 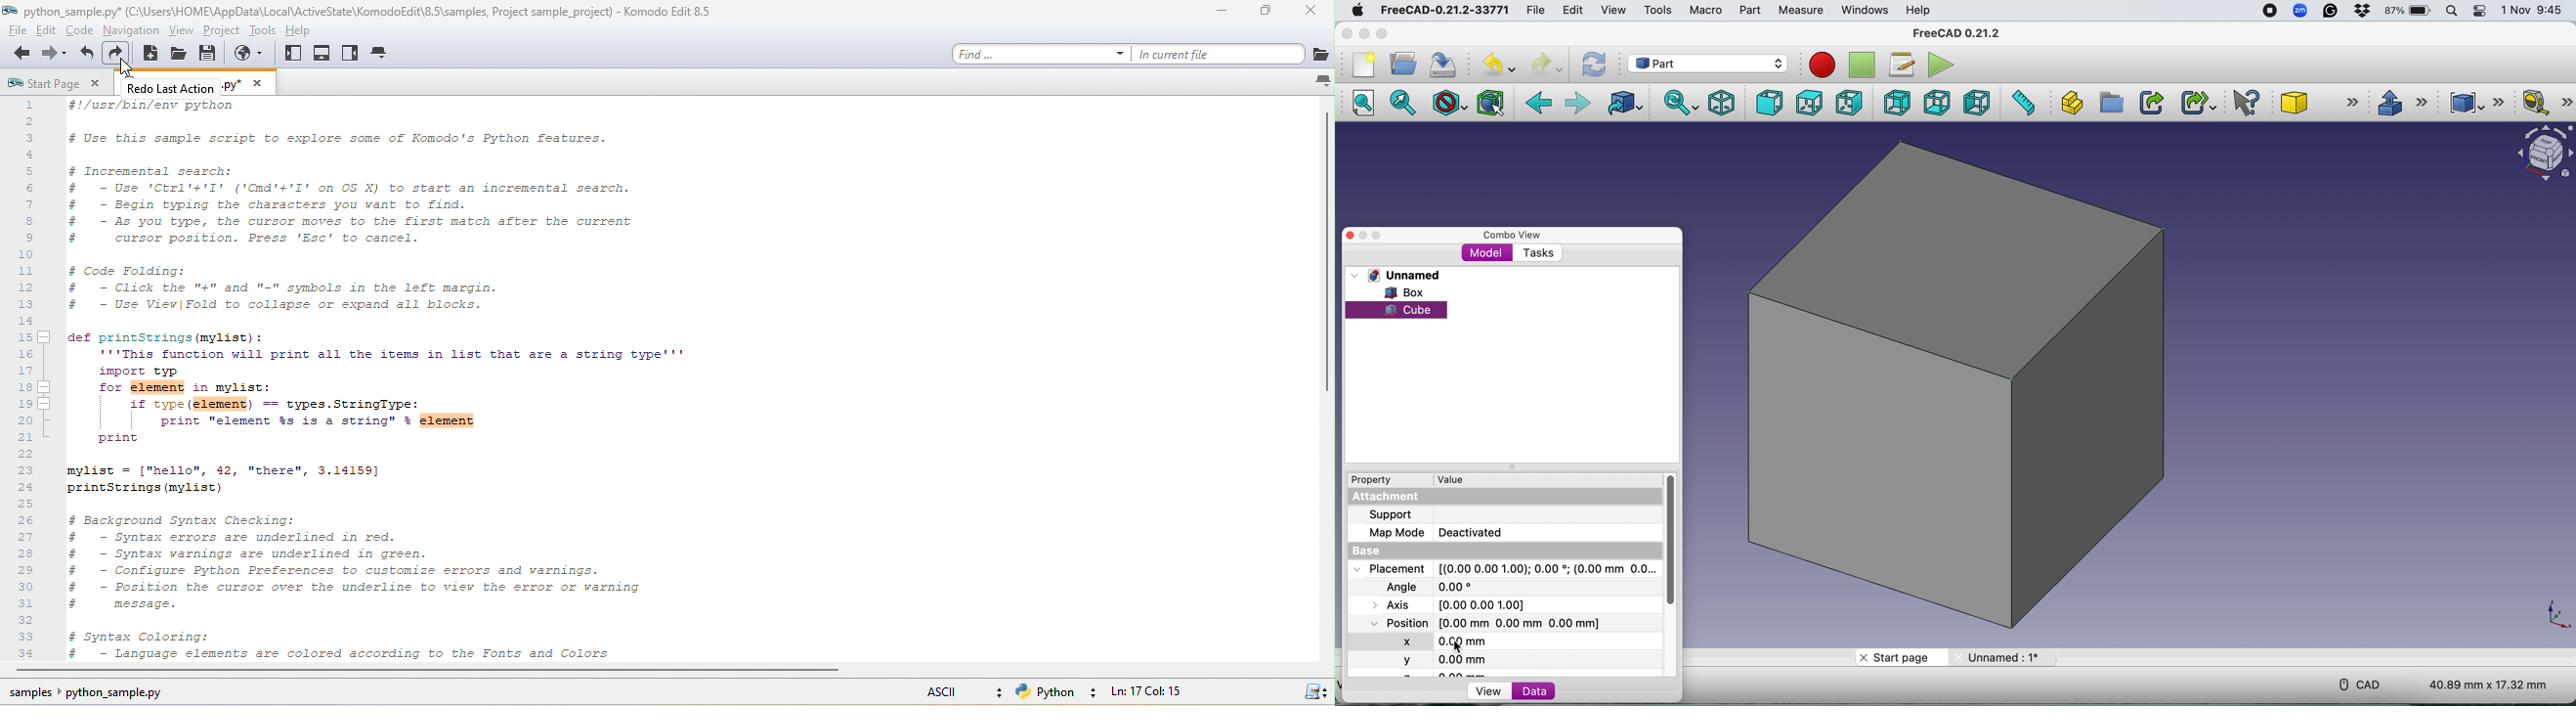 I want to click on start page, so click(x=60, y=84).